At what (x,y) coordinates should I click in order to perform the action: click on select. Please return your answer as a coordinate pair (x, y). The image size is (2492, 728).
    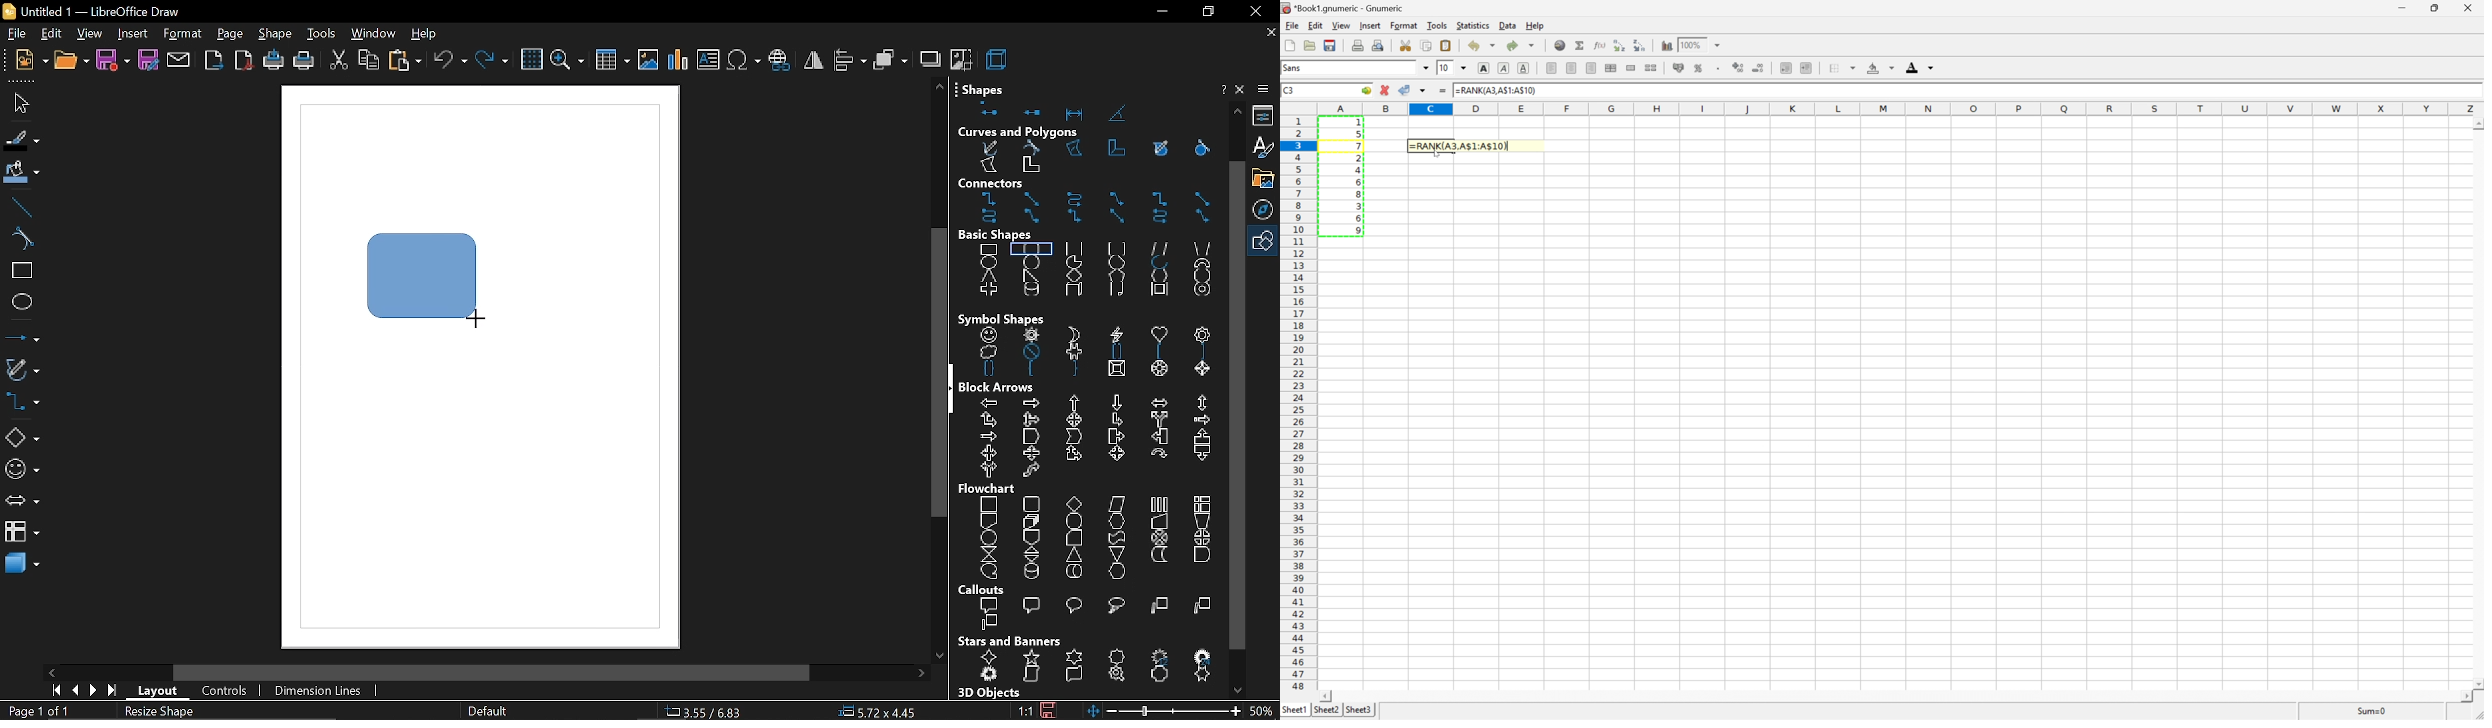
    Looking at the image, I should click on (18, 102).